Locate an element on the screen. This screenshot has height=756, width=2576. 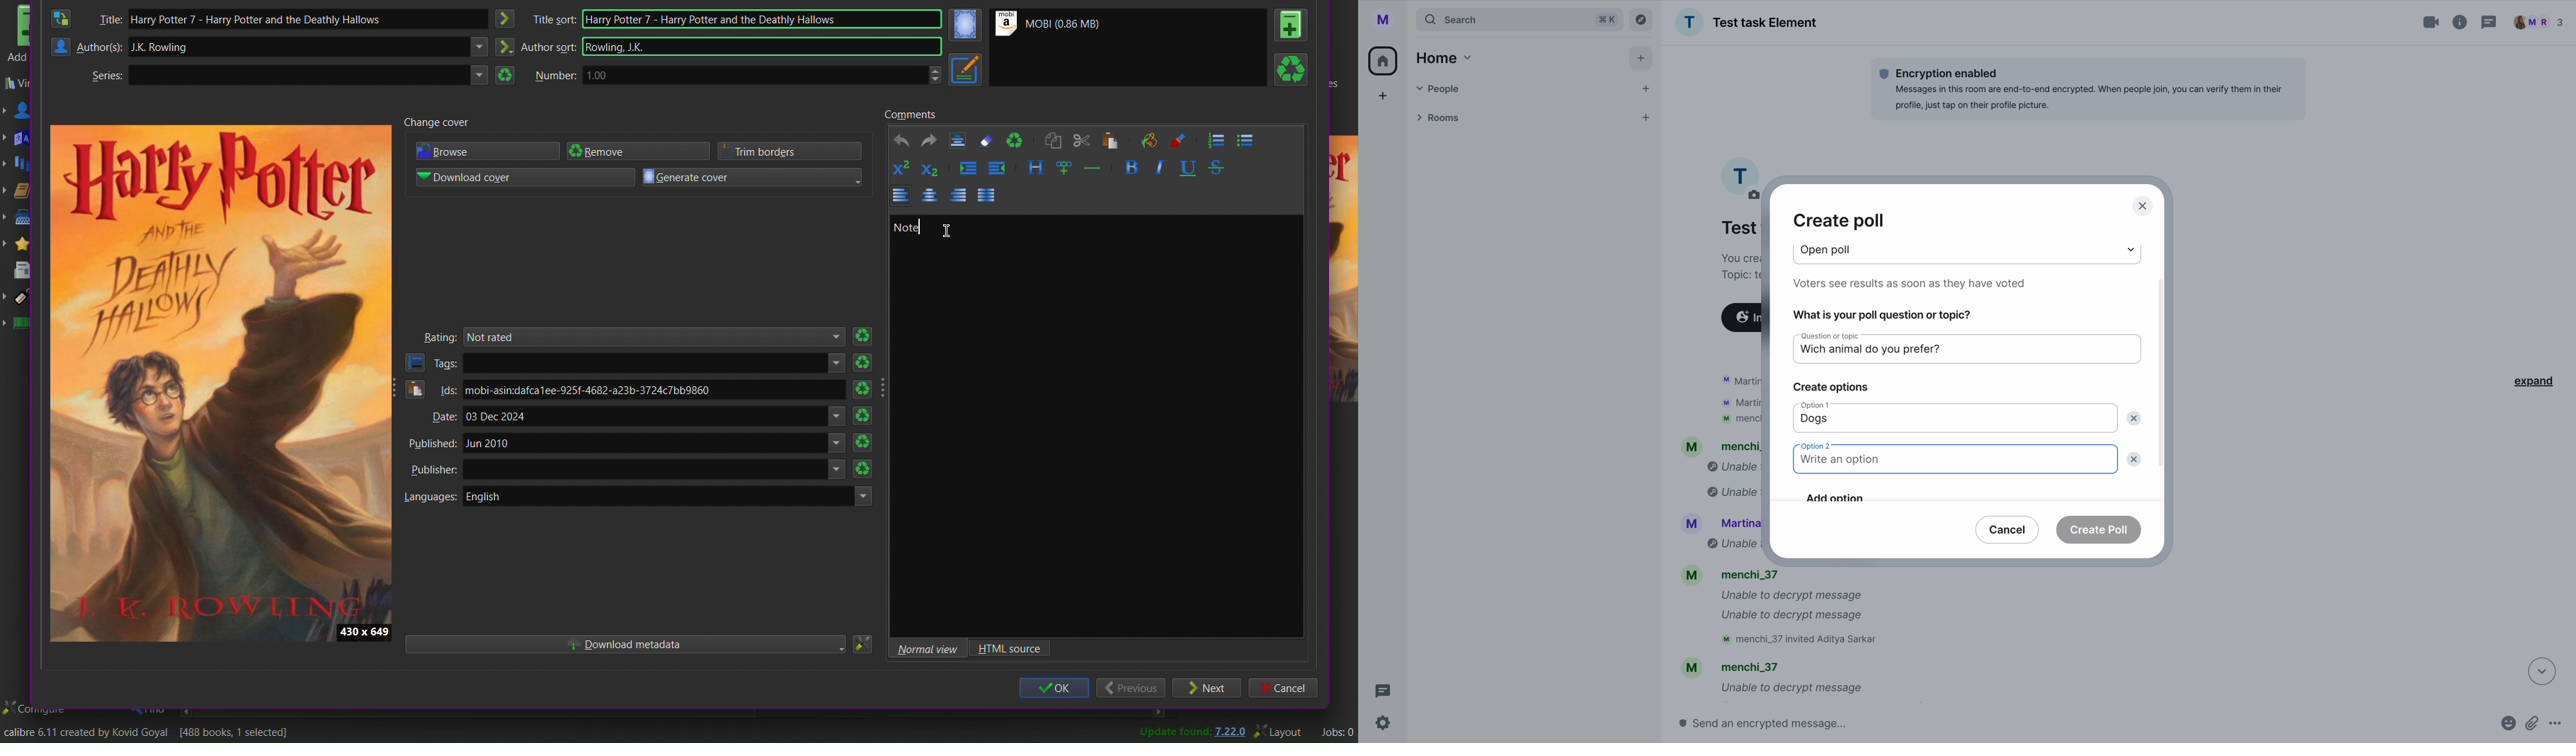
mM mencni_s/
Unable to decrypt message is located at coordinates (1772, 679).